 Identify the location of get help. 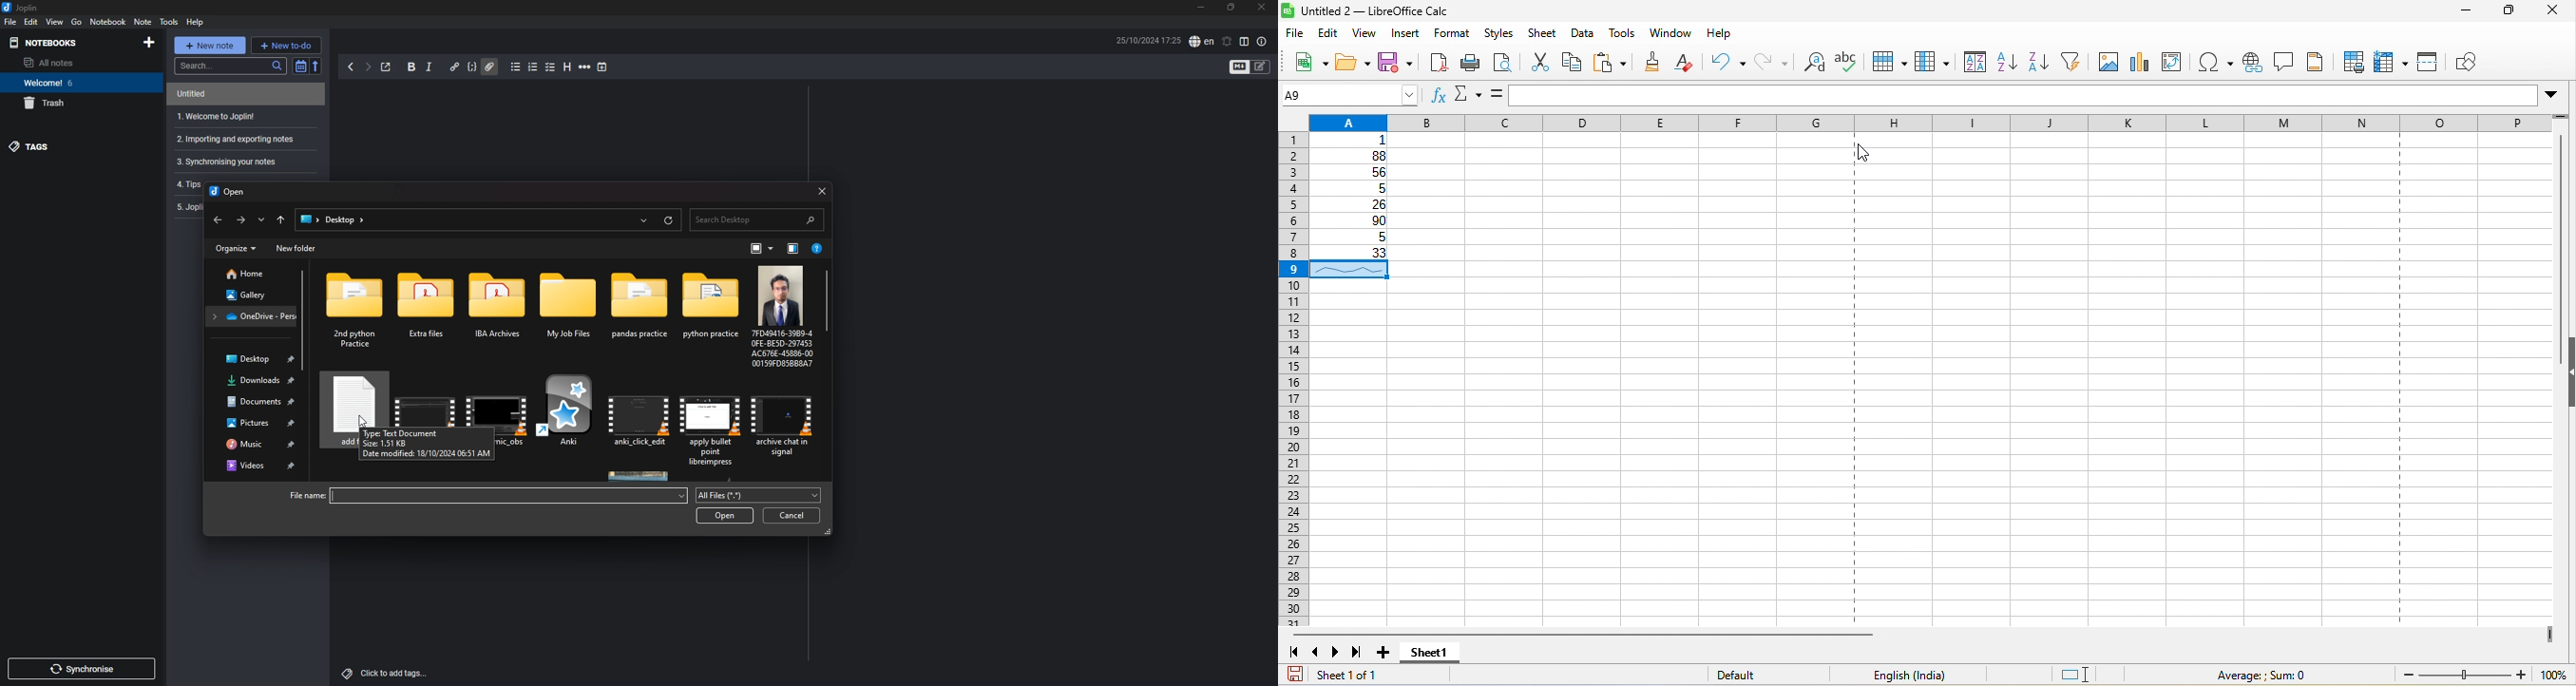
(819, 250).